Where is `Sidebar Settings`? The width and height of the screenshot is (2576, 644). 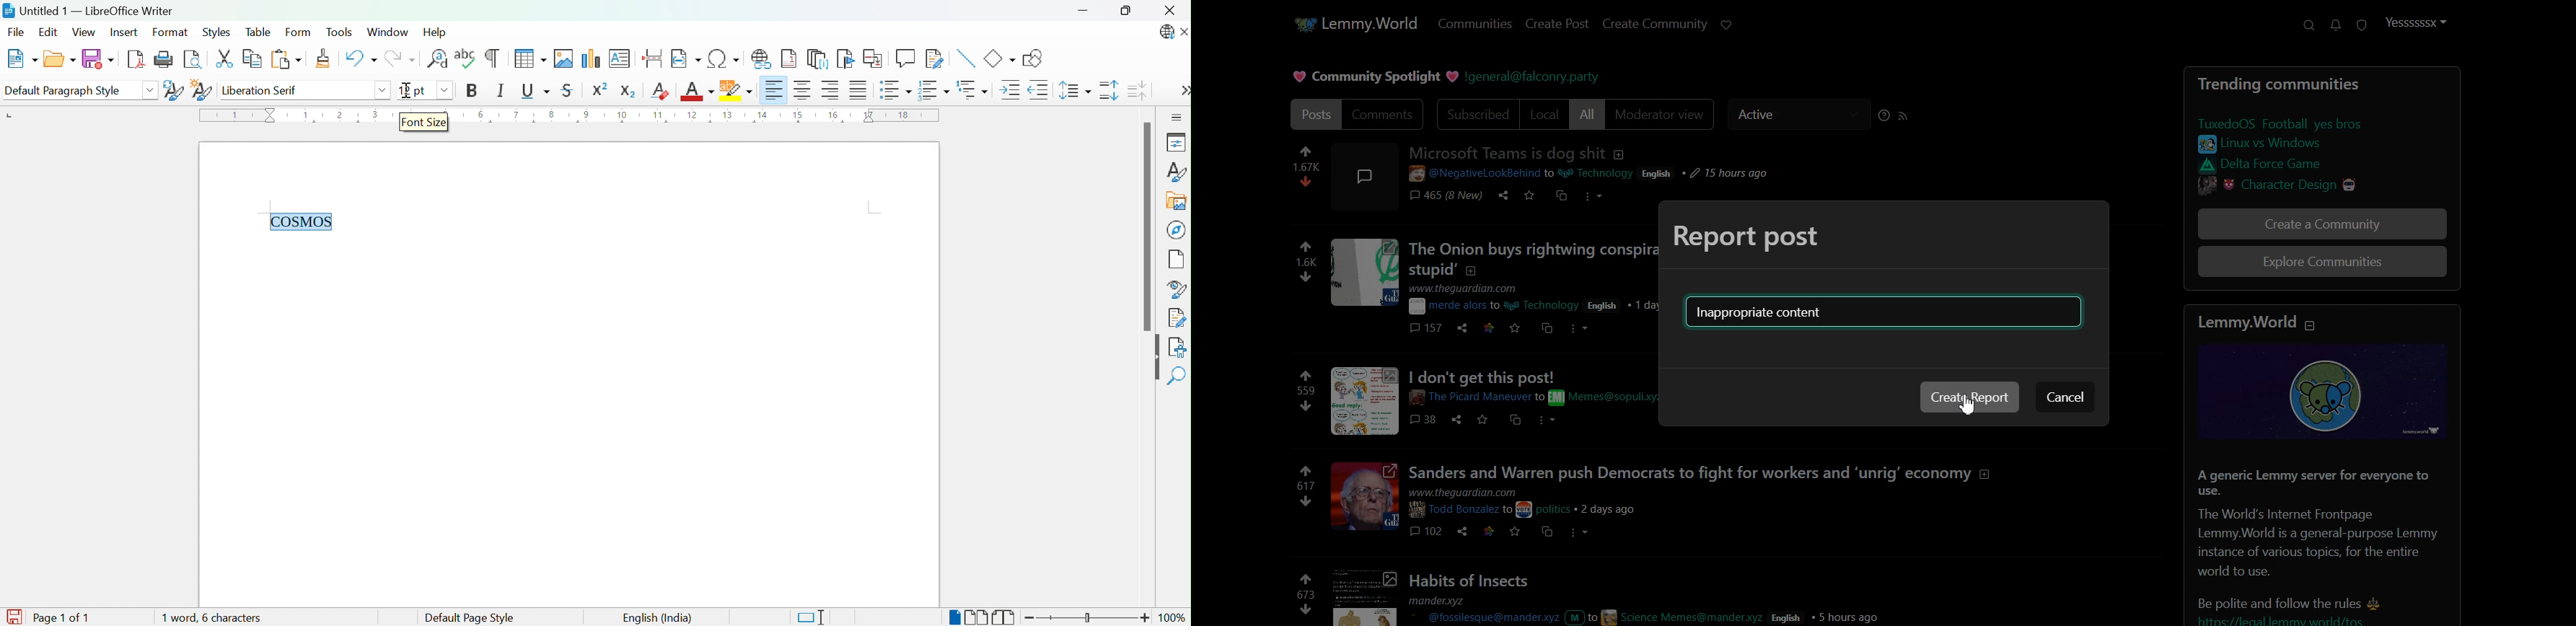
Sidebar Settings is located at coordinates (1177, 117).